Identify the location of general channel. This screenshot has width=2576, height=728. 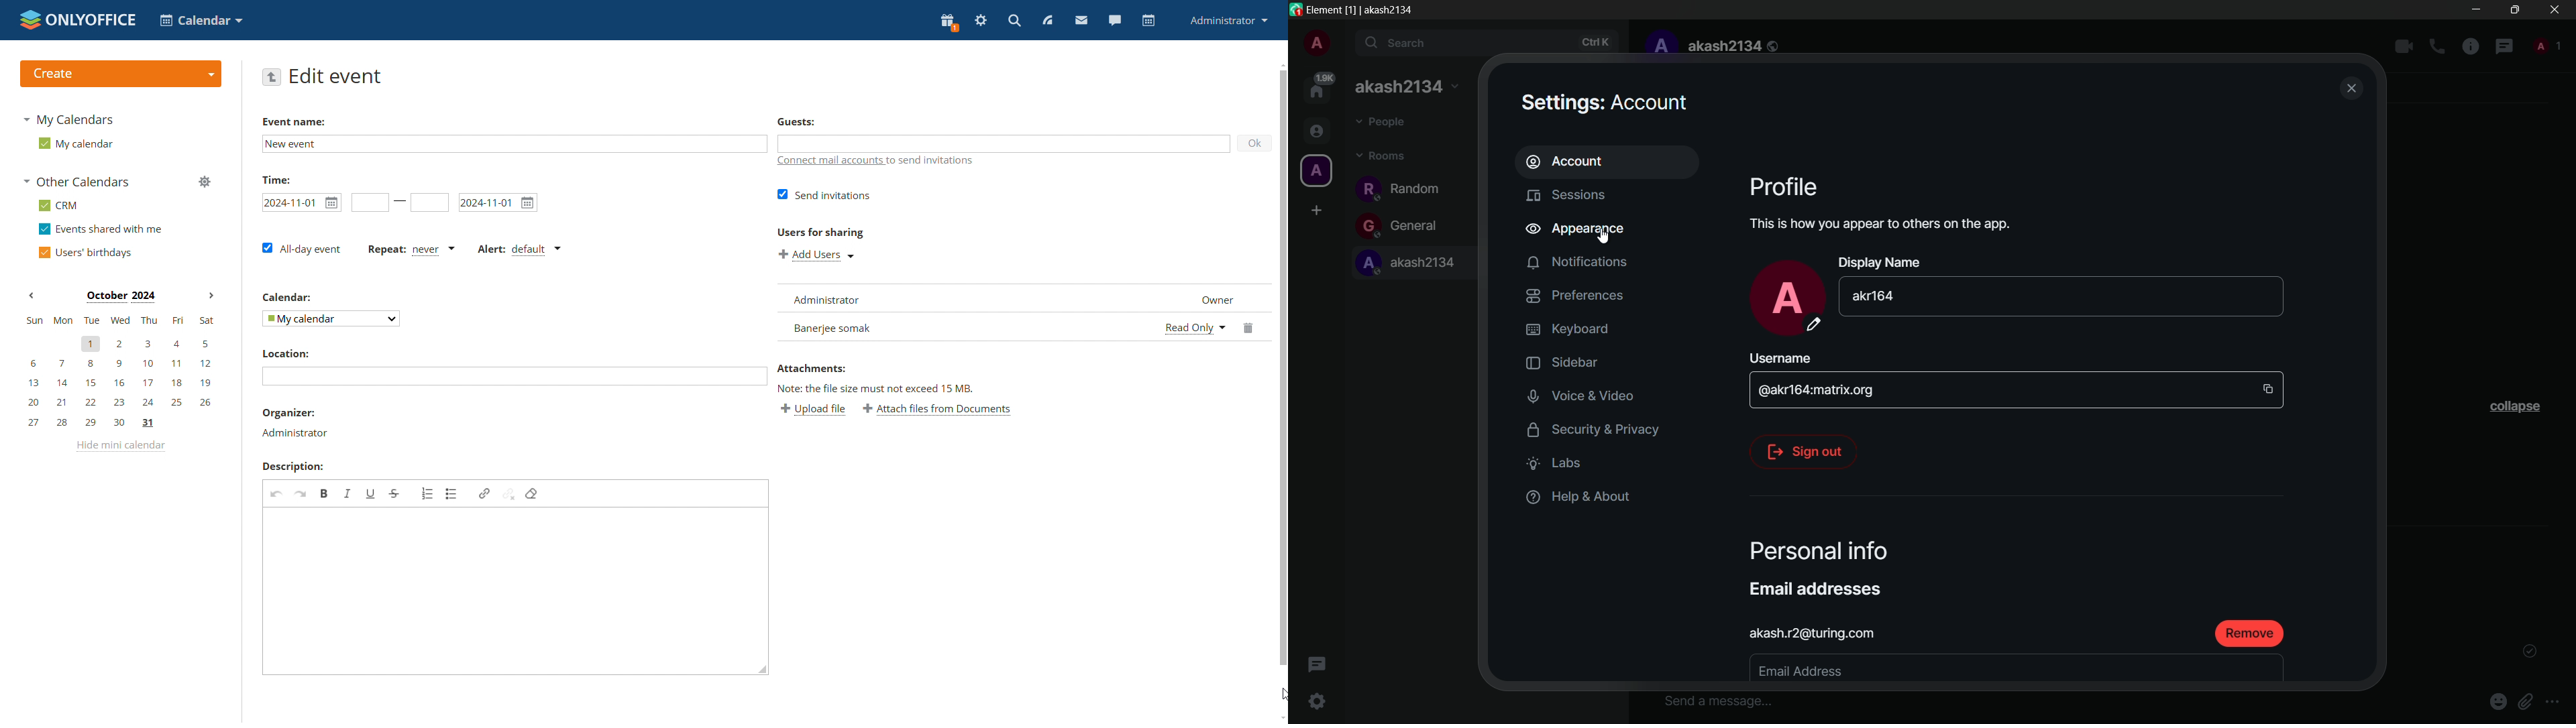
(1402, 226).